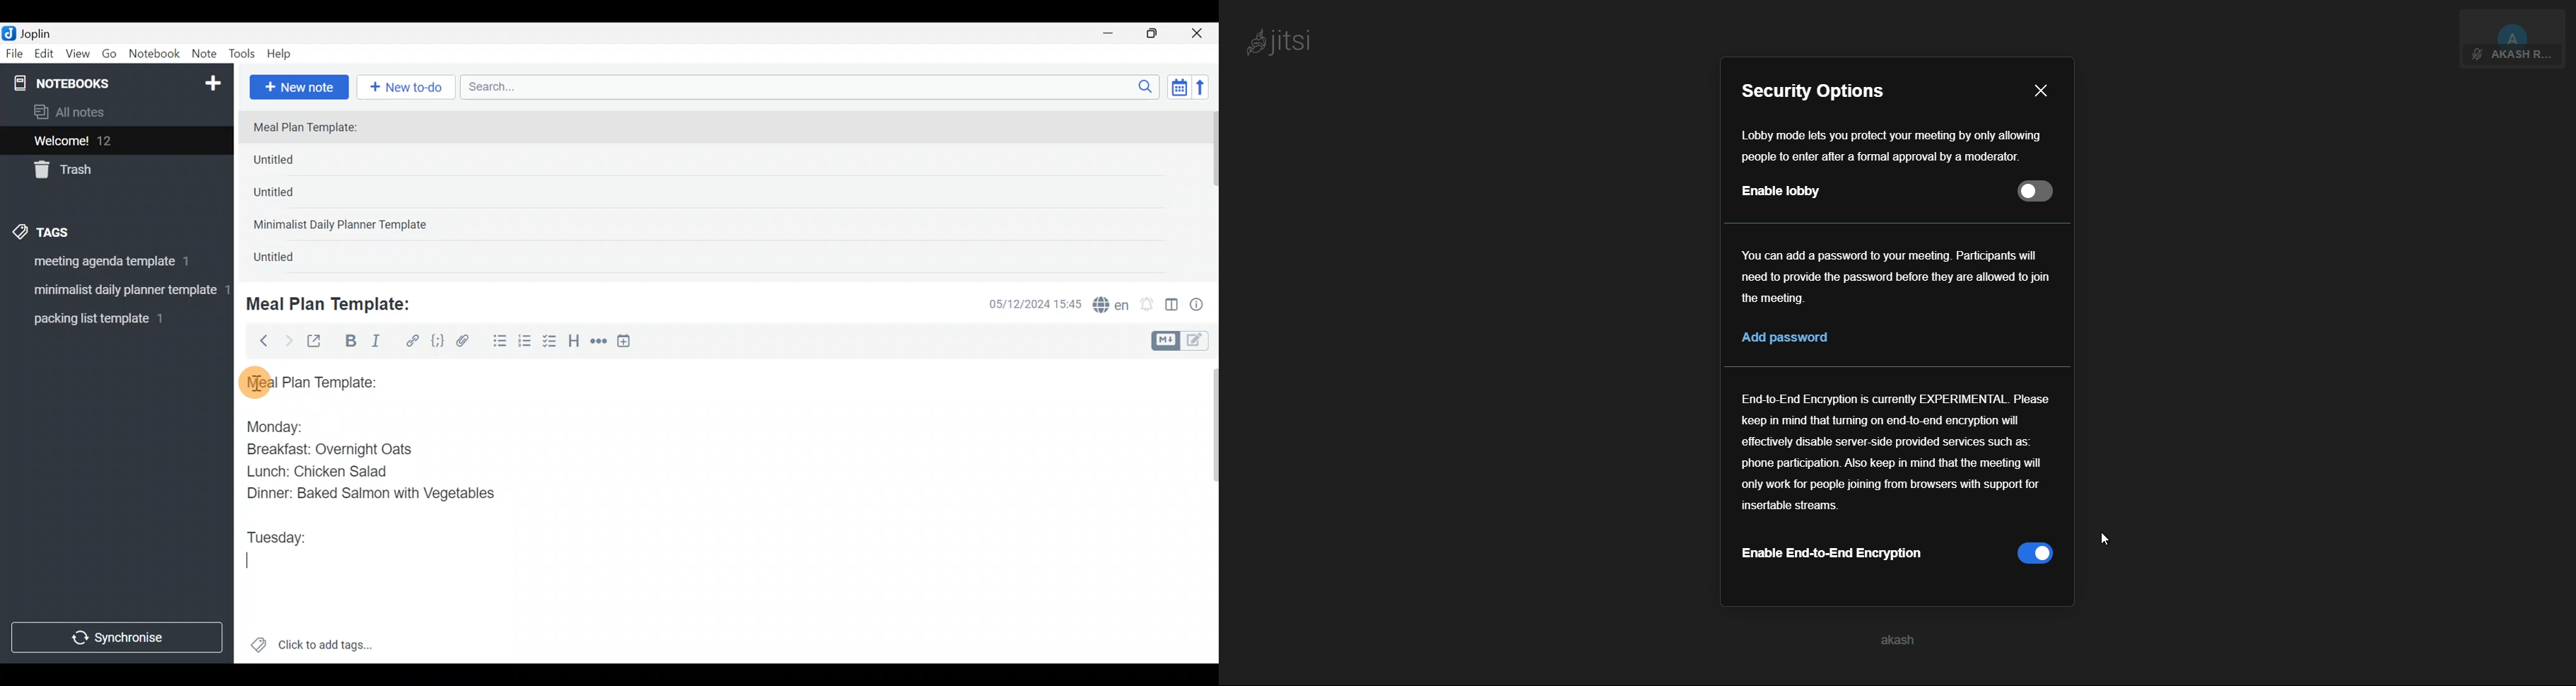 The height and width of the screenshot is (700, 2576). Describe the element at coordinates (77, 56) in the screenshot. I see `View` at that location.